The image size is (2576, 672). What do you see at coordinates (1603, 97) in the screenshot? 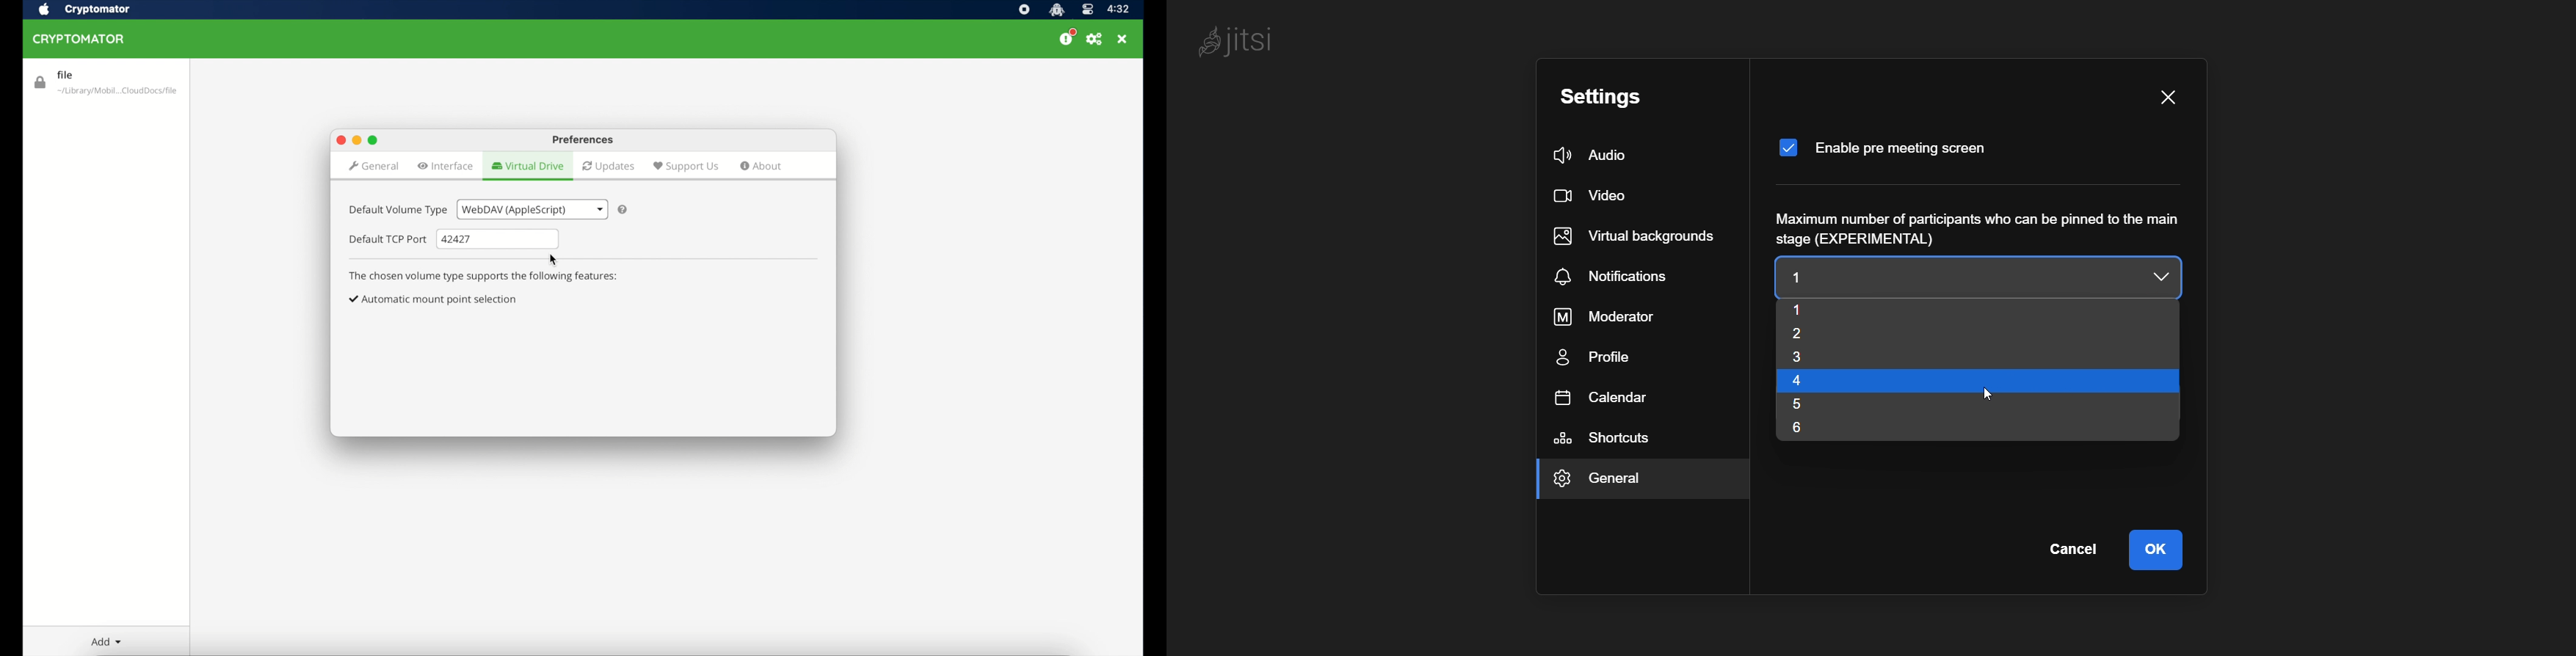
I see `setting` at bounding box center [1603, 97].